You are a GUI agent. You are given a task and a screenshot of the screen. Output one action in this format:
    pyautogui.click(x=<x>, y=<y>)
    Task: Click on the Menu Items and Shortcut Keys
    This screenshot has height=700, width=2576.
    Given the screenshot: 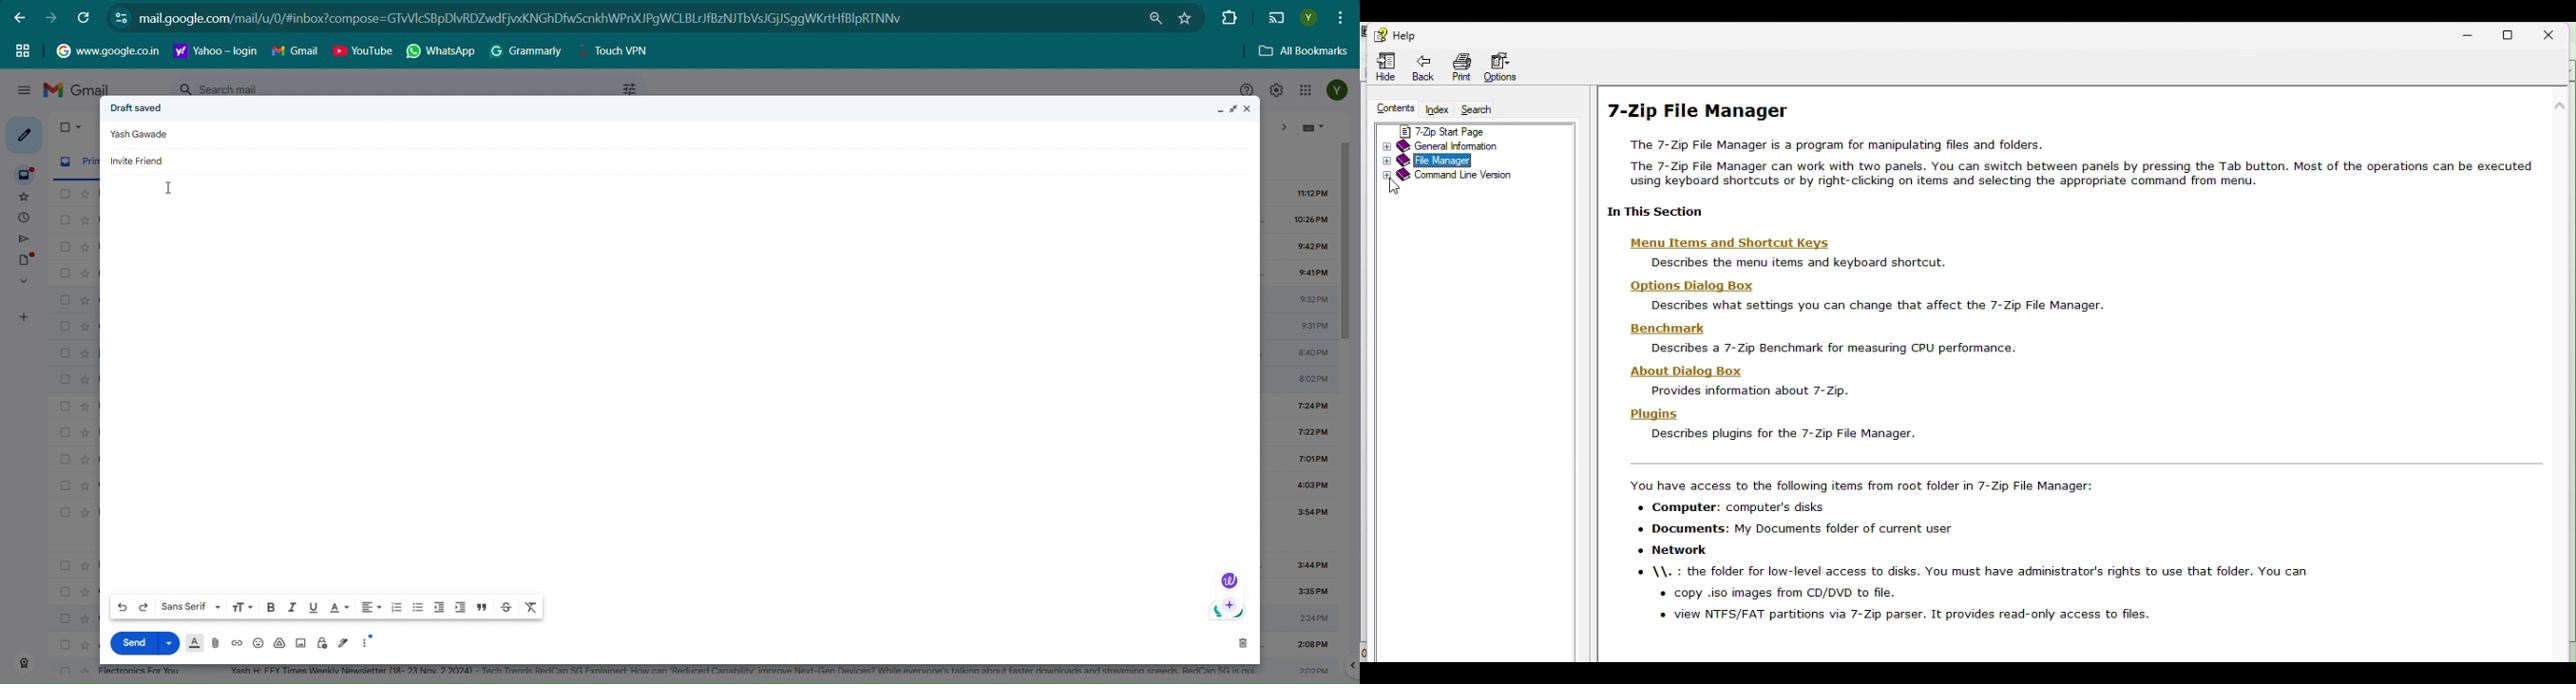 What is the action you would take?
    pyautogui.click(x=1726, y=243)
    